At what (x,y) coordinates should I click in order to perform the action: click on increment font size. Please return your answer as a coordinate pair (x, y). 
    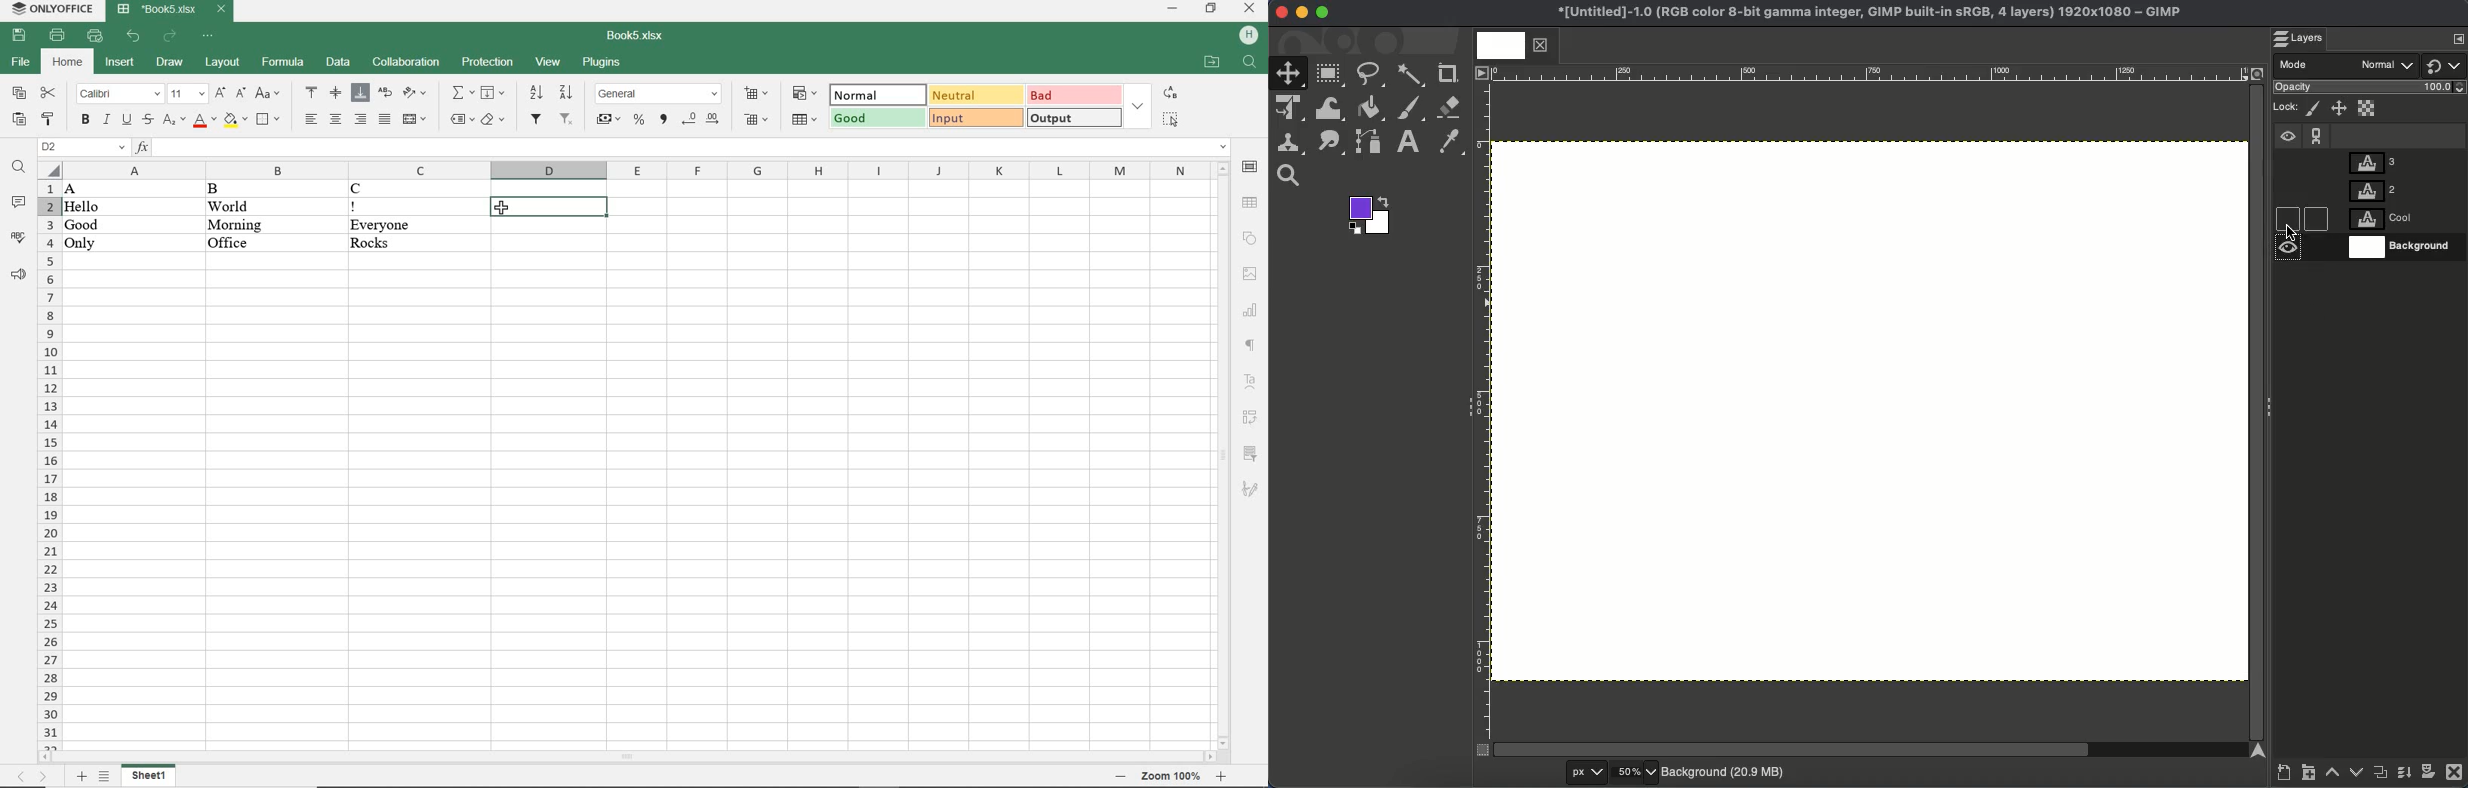
    Looking at the image, I should click on (222, 94).